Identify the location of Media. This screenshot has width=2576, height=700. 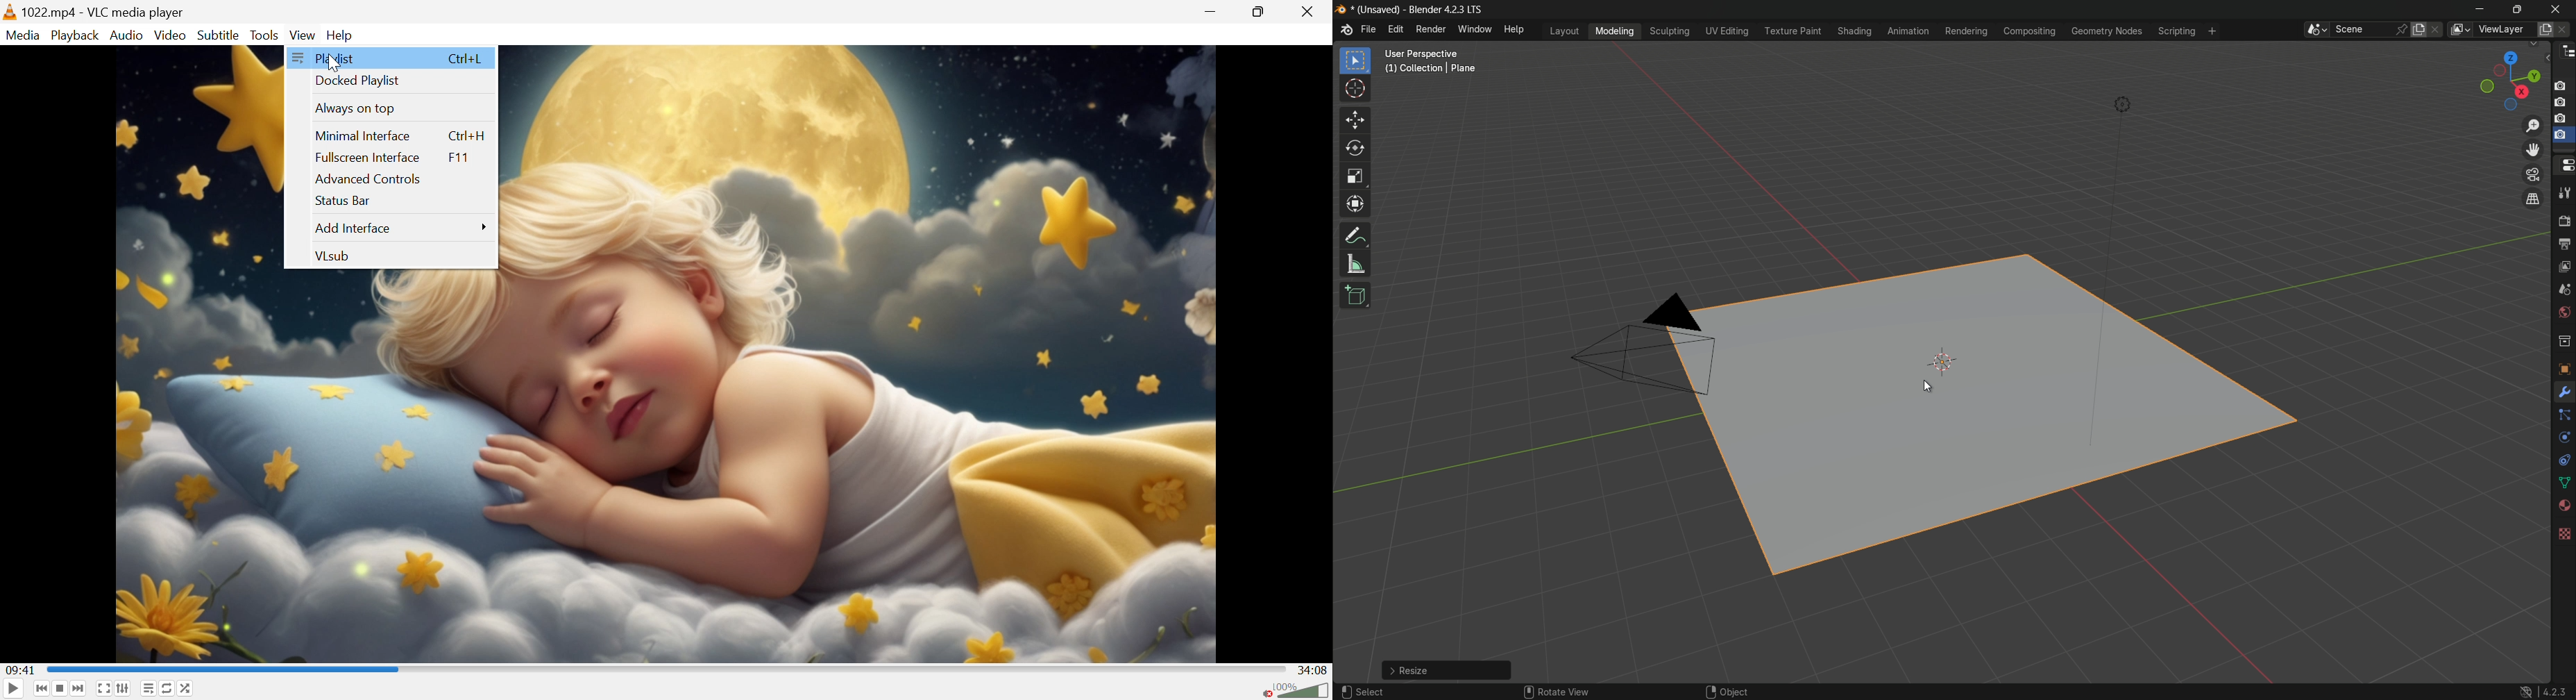
(21, 35).